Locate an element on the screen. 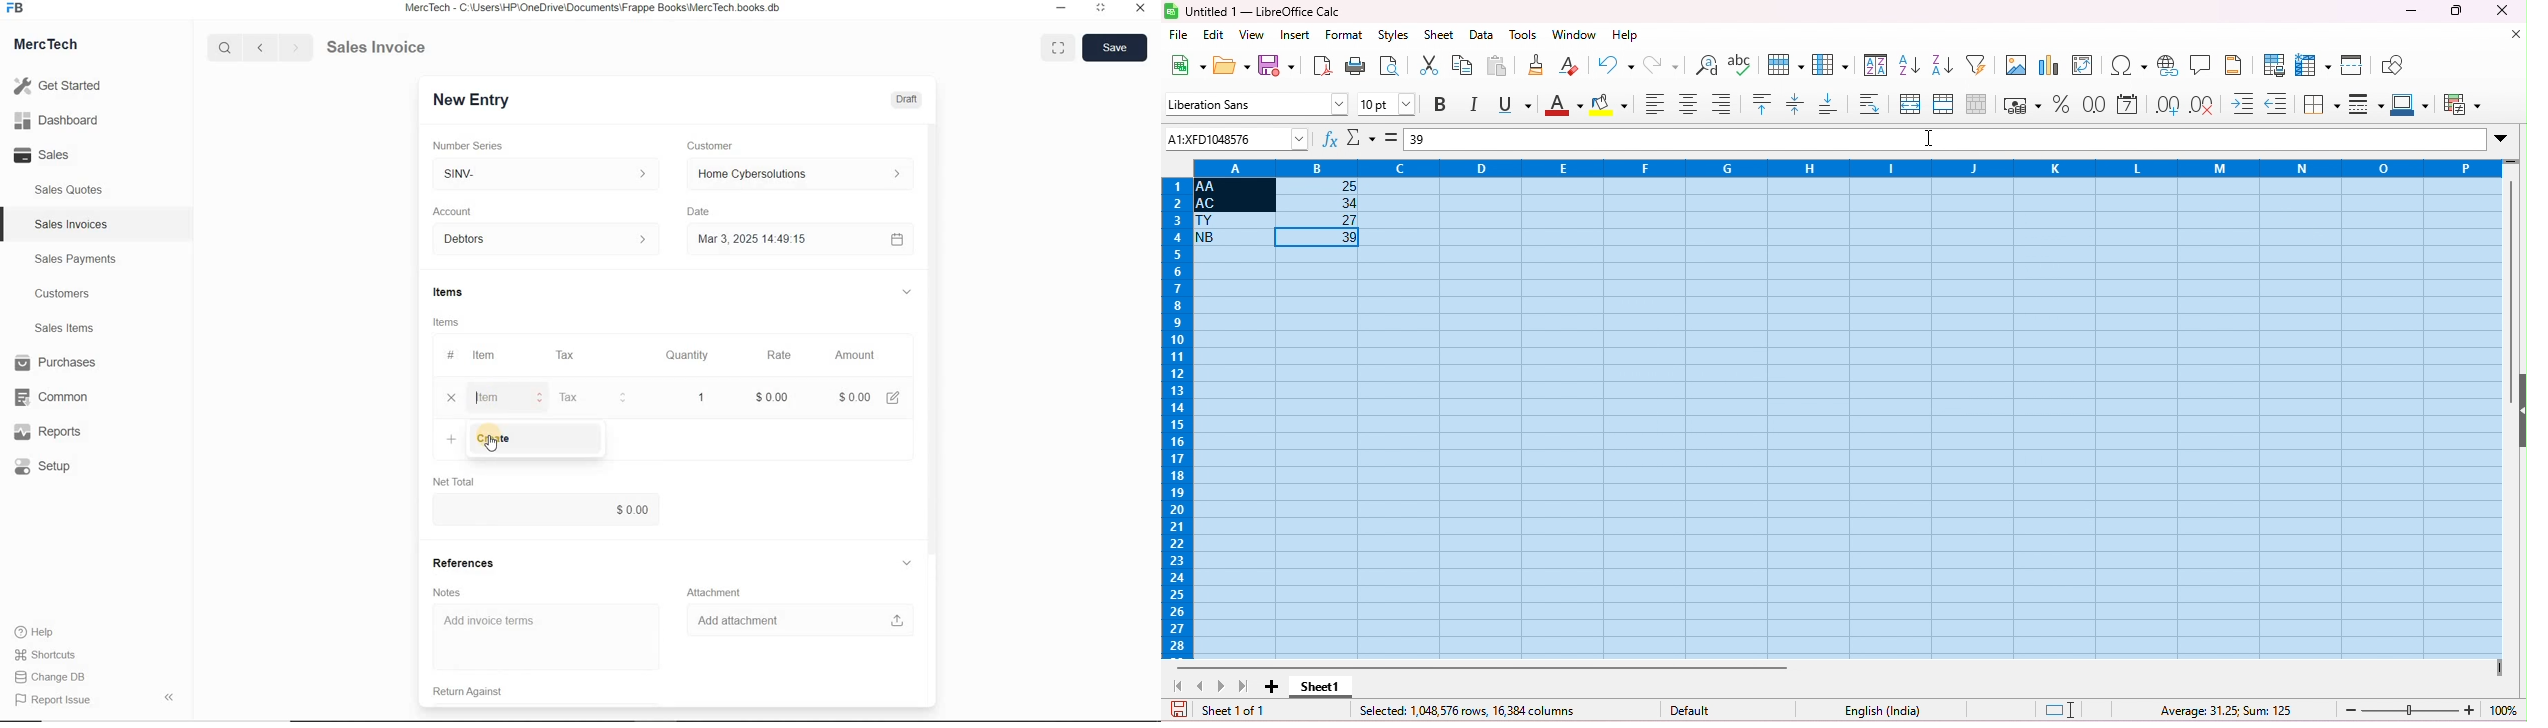 Image resolution: width=2548 pixels, height=728 pixels. Sales Payments is located at coordinates (73, 259).